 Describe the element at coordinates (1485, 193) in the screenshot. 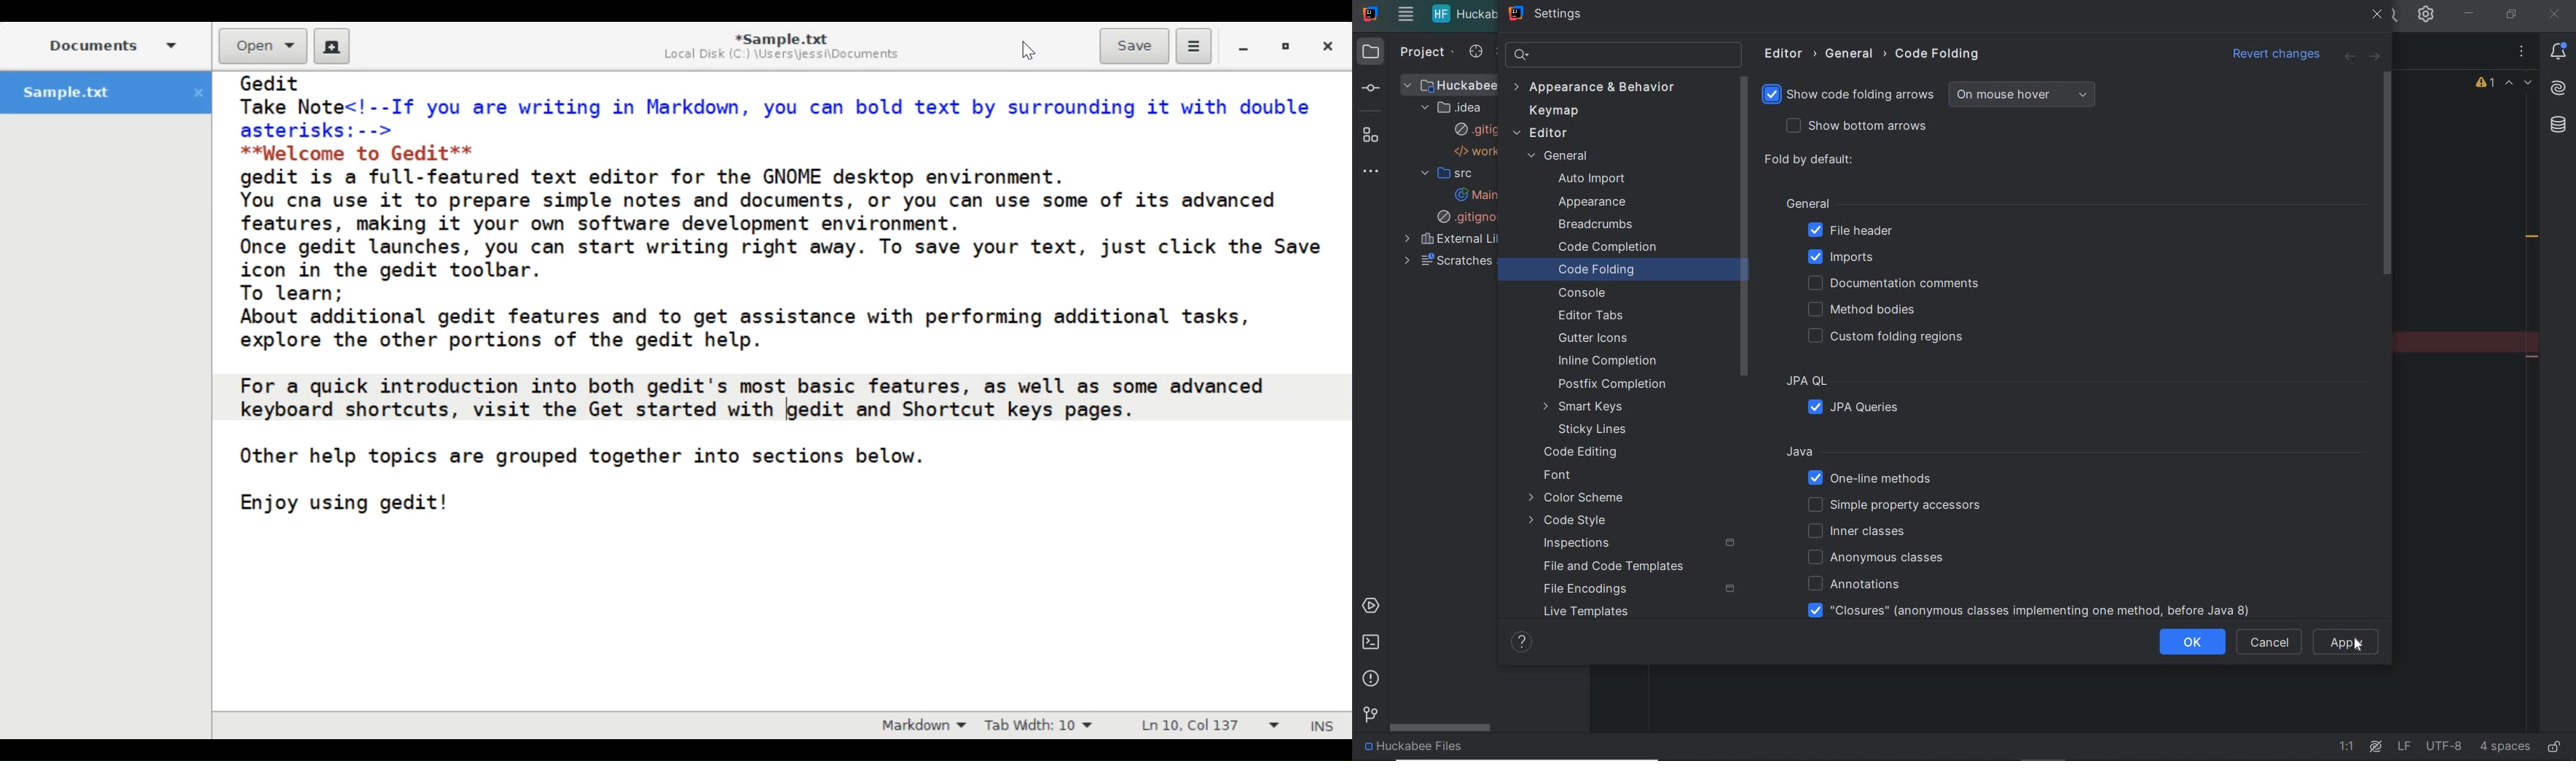

I see `main` at that location.